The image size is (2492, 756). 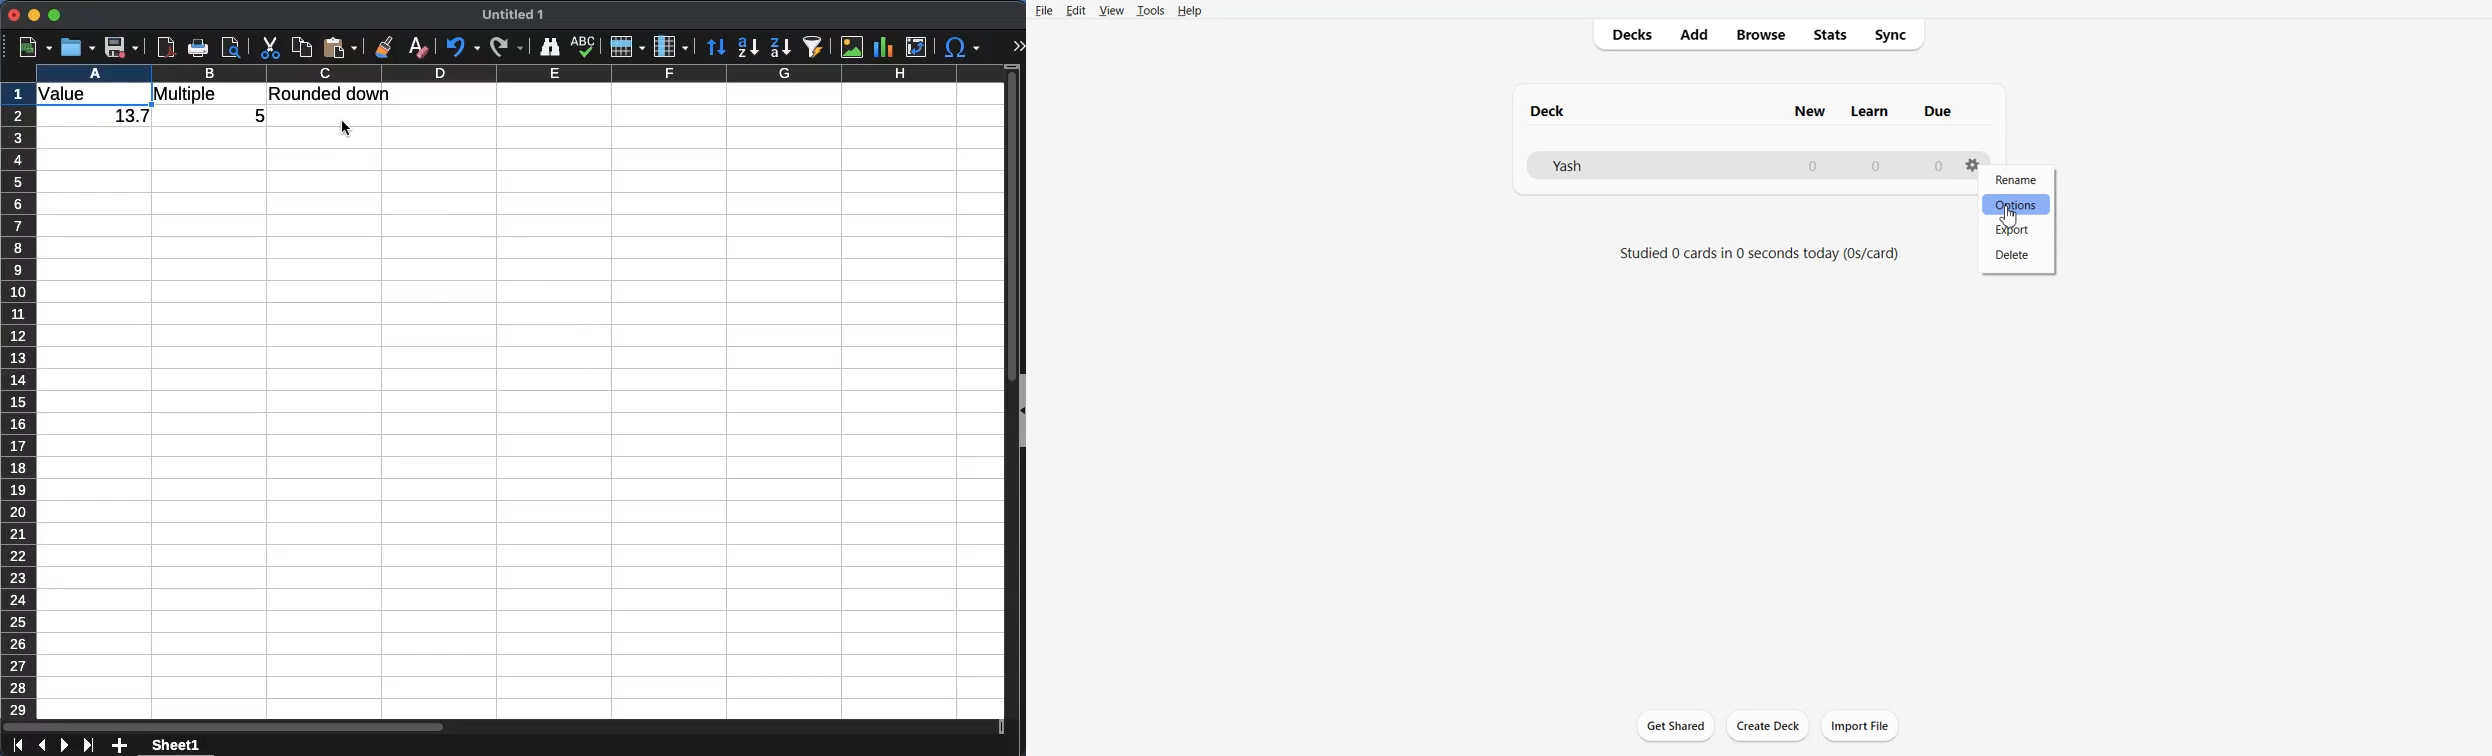 What do you see at coordinates (1767, 725) in the screenshot?
I see `Create Deck` at bounding box center [1767, 725].